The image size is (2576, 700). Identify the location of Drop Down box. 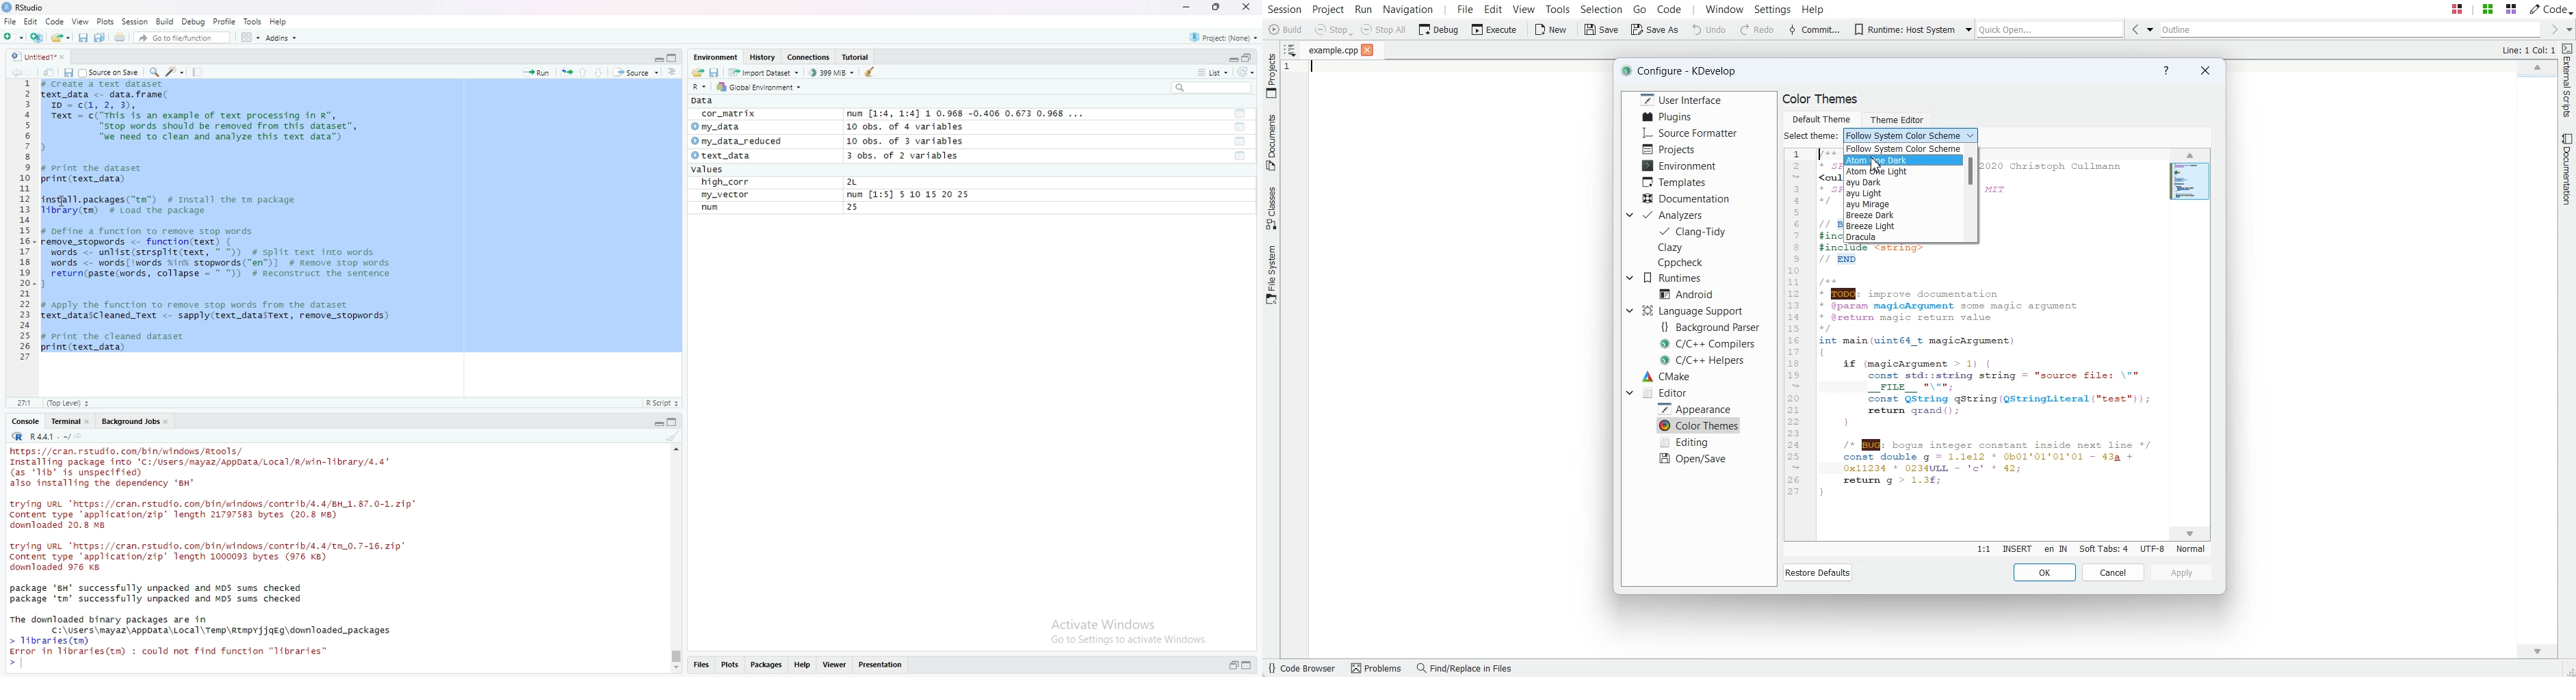
(1629, 278).